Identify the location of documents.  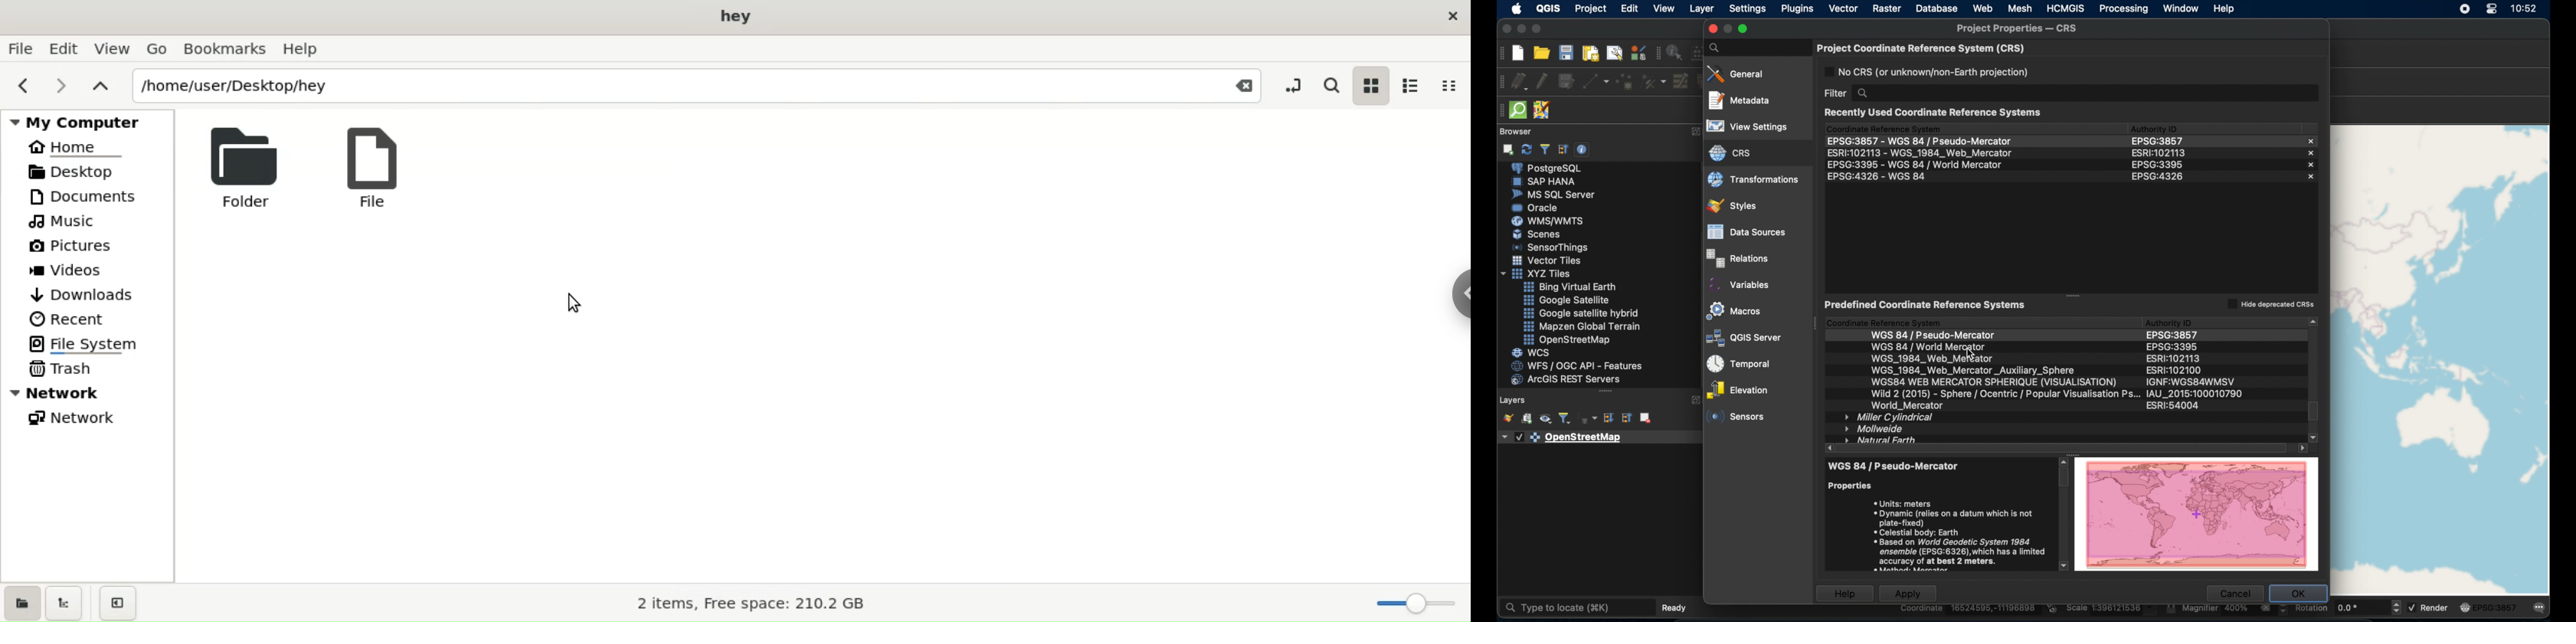
(83, 196).